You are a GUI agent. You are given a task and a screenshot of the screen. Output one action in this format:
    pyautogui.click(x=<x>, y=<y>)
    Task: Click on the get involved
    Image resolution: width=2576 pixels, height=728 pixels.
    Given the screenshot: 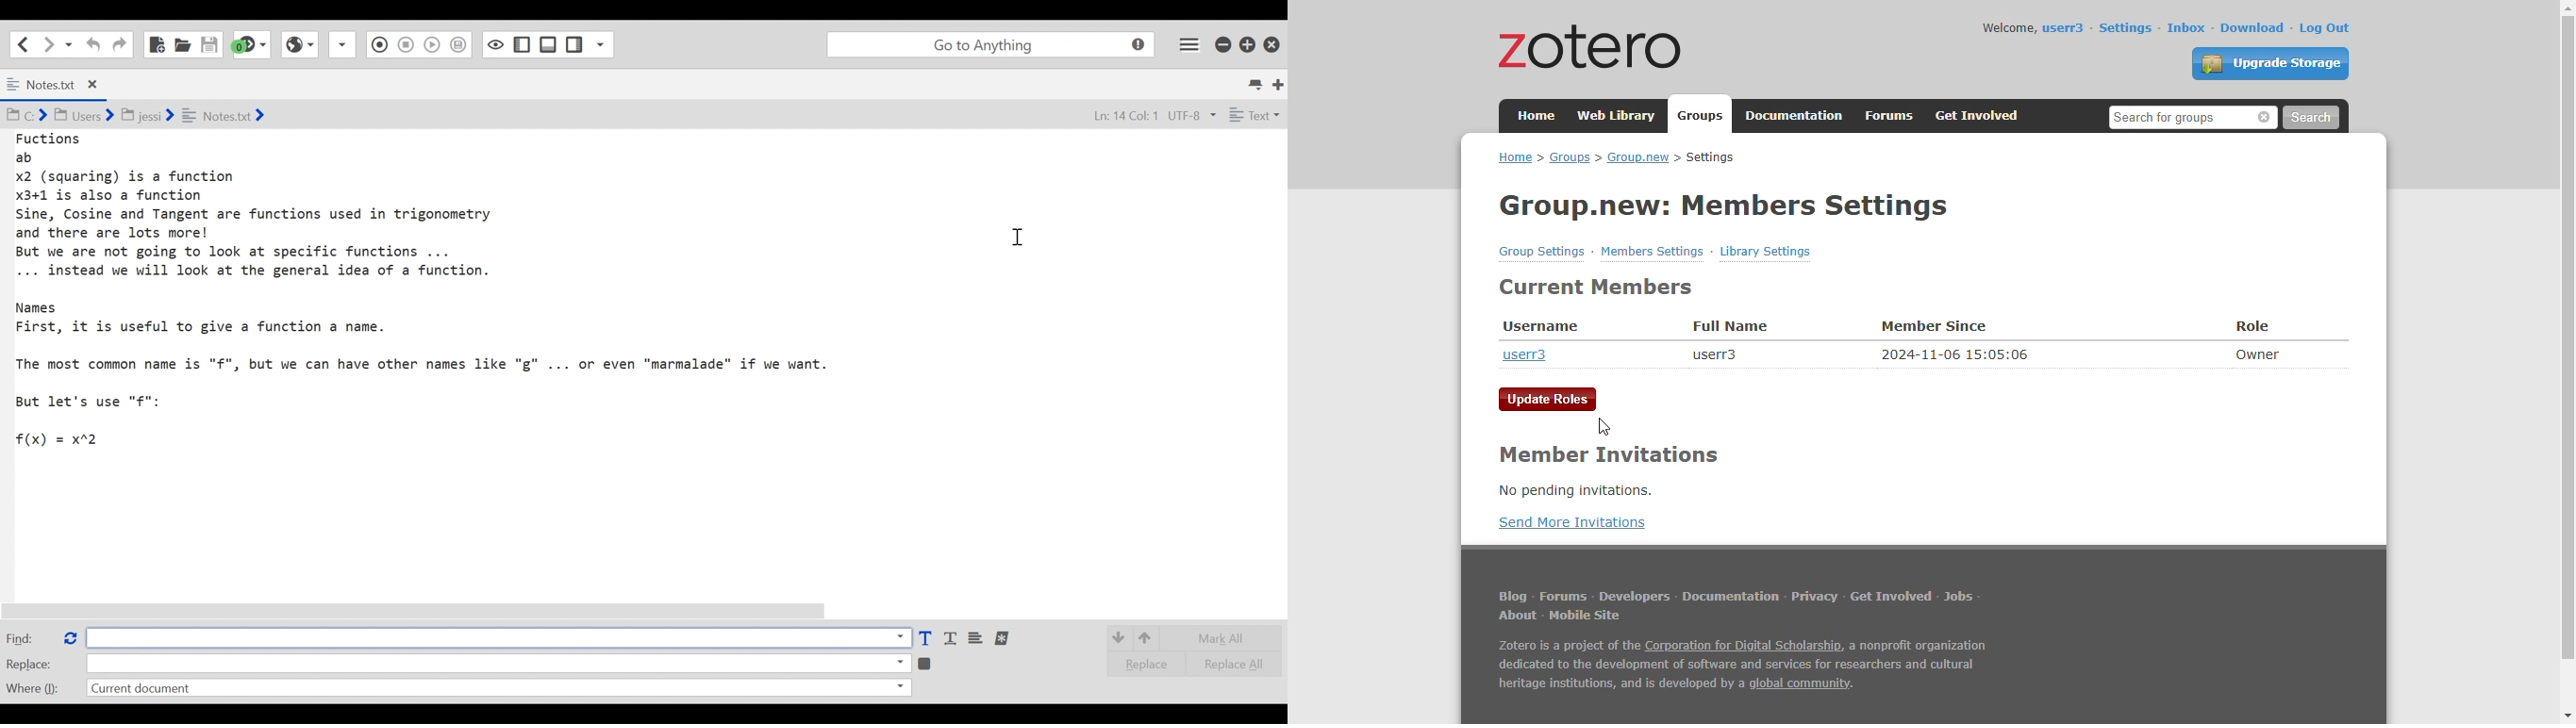 What is the action you would take?
    pyautogui.click(x=1892, y=597)
    